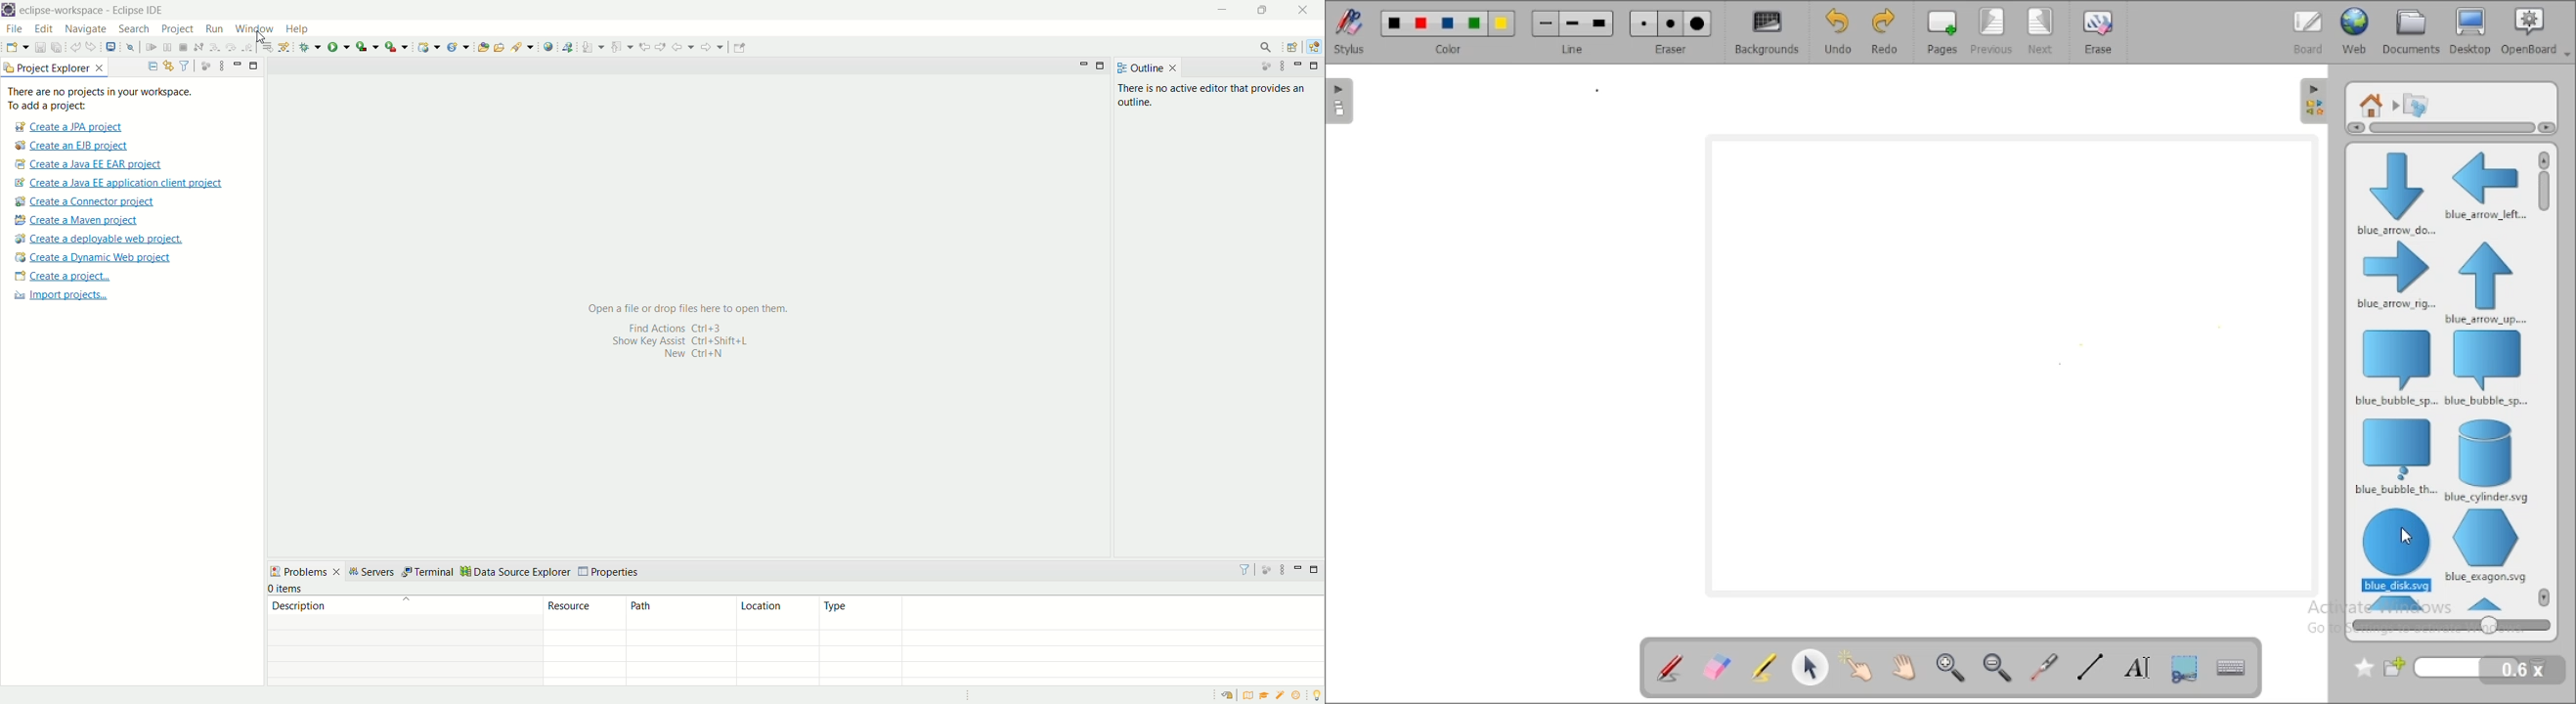 Image resolution: width=2576 pixels, height=728 pixels. Describe the element at coordinates (13, 30) in the screenshot. I see `file` at that location.